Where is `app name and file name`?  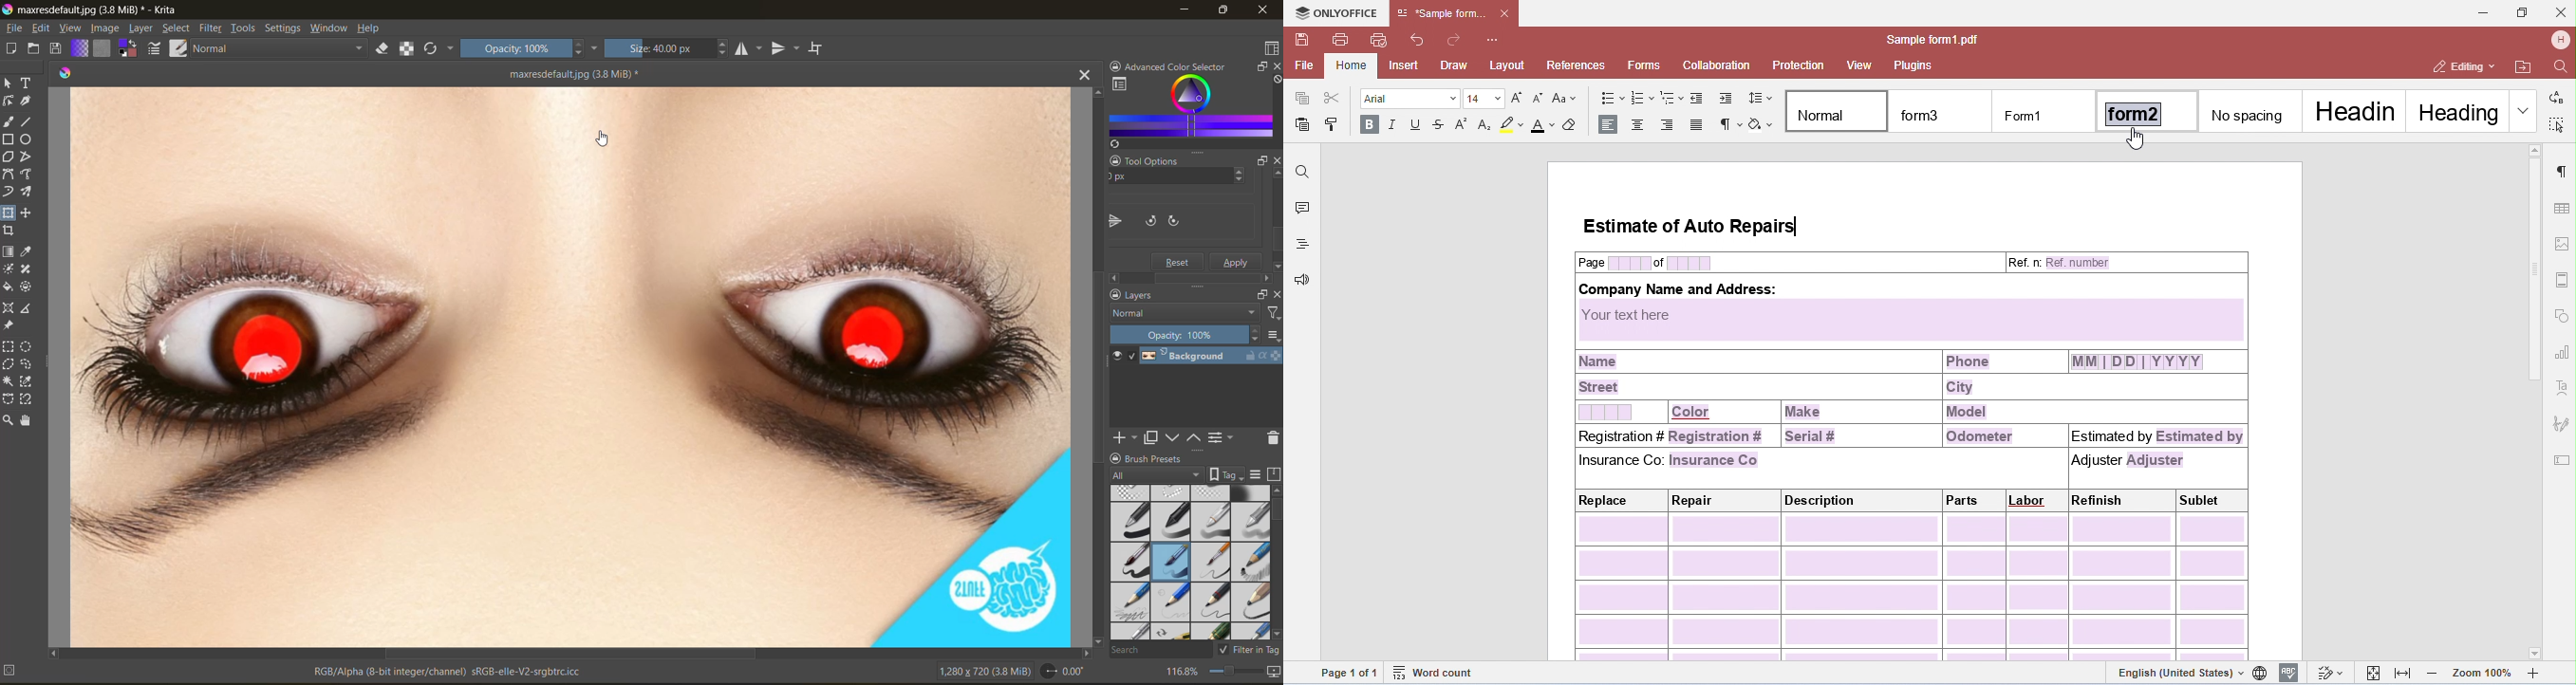
app name and file name is located at coordinates (92, 11).